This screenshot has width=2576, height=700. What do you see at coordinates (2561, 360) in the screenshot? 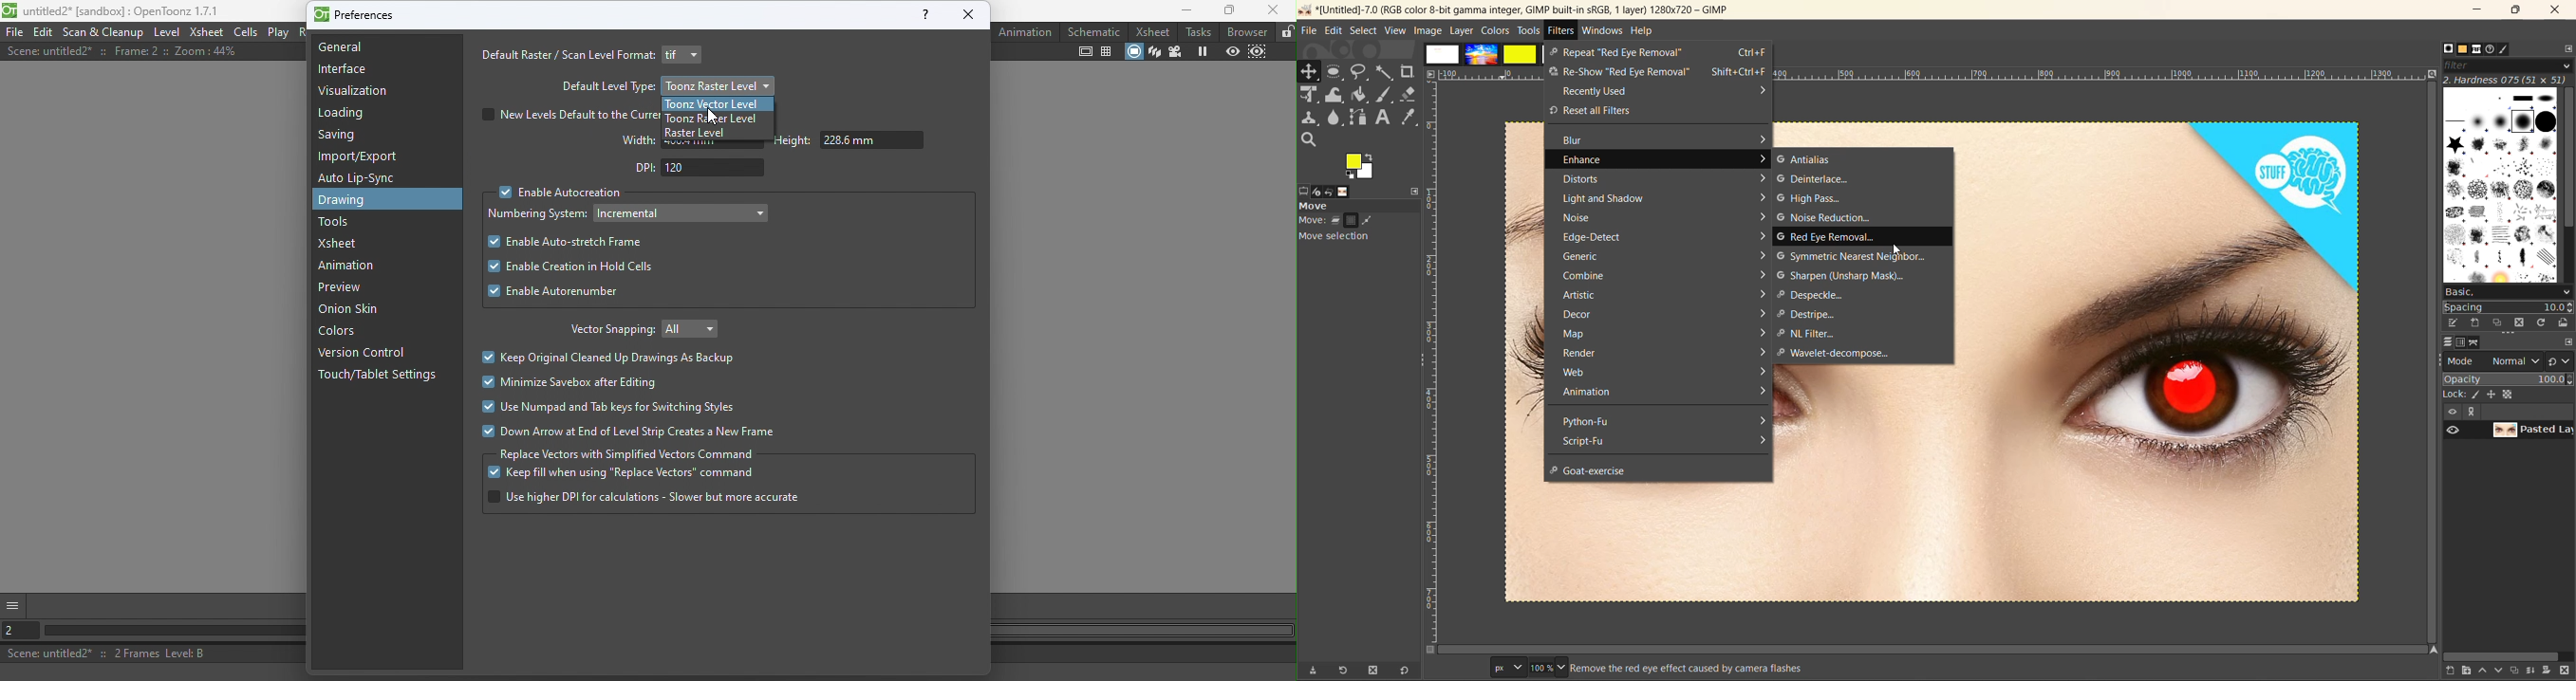
I see `switch to another group` at bounding box center [2561, 360].